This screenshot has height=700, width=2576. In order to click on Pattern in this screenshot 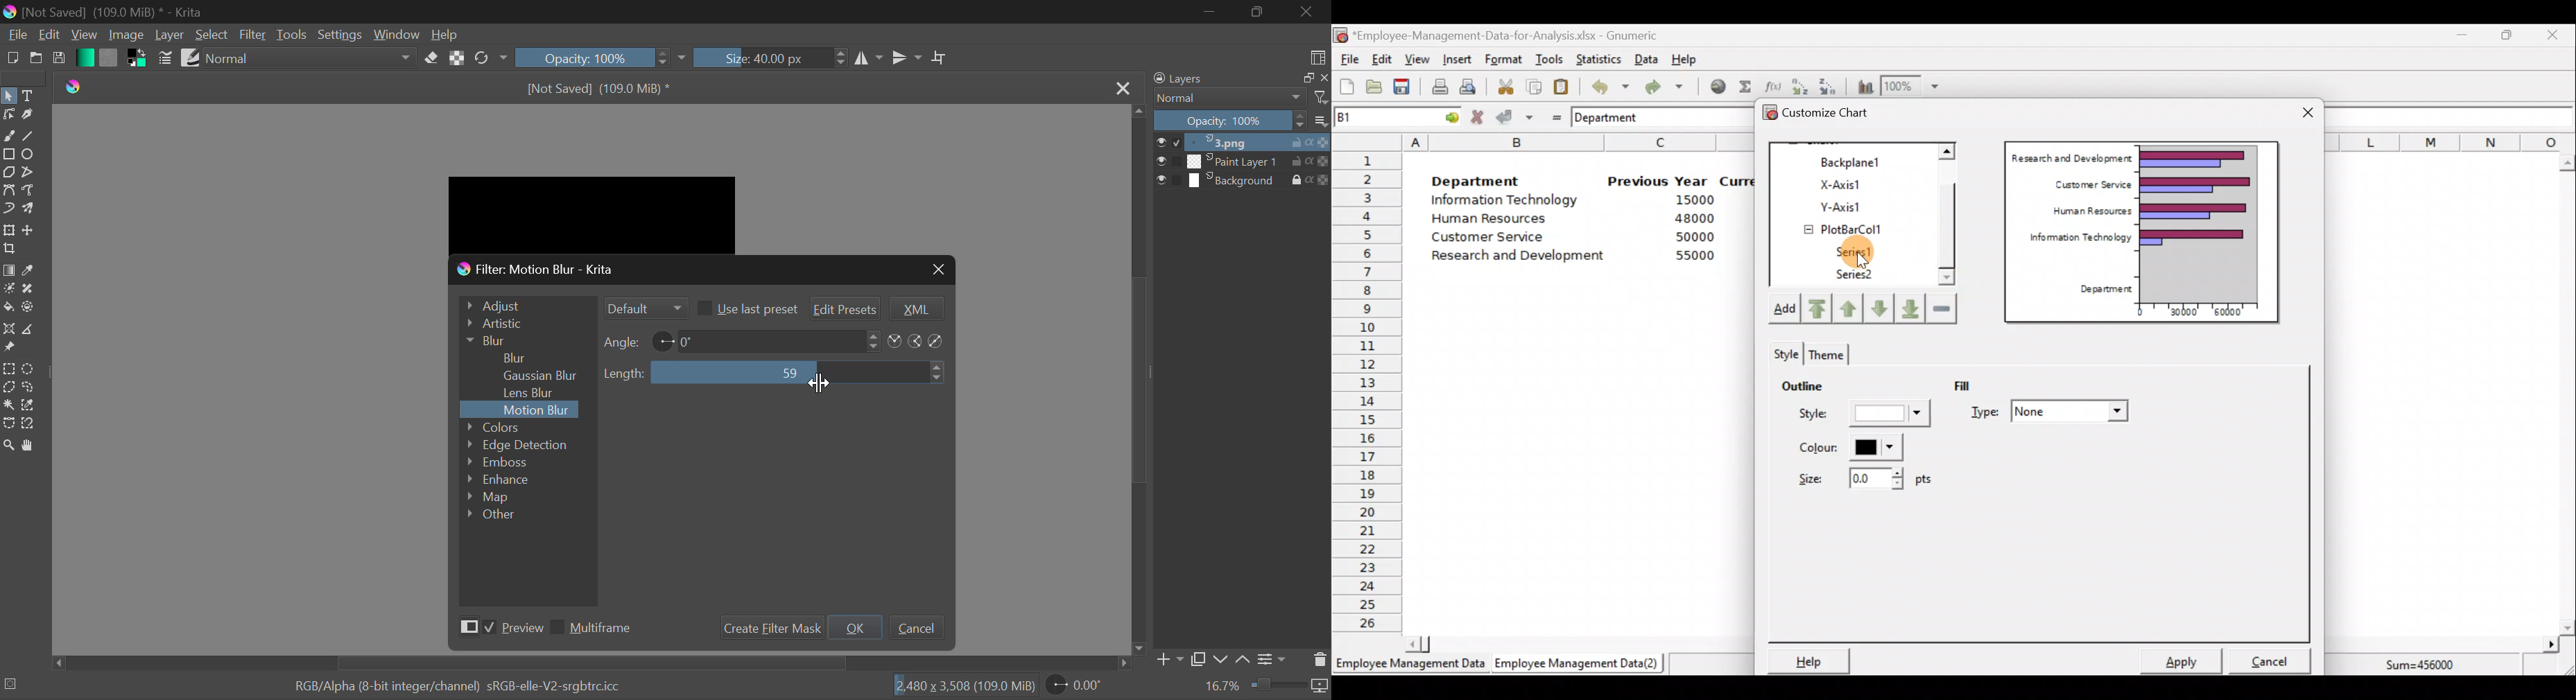, I will do `click(108, 58)`.